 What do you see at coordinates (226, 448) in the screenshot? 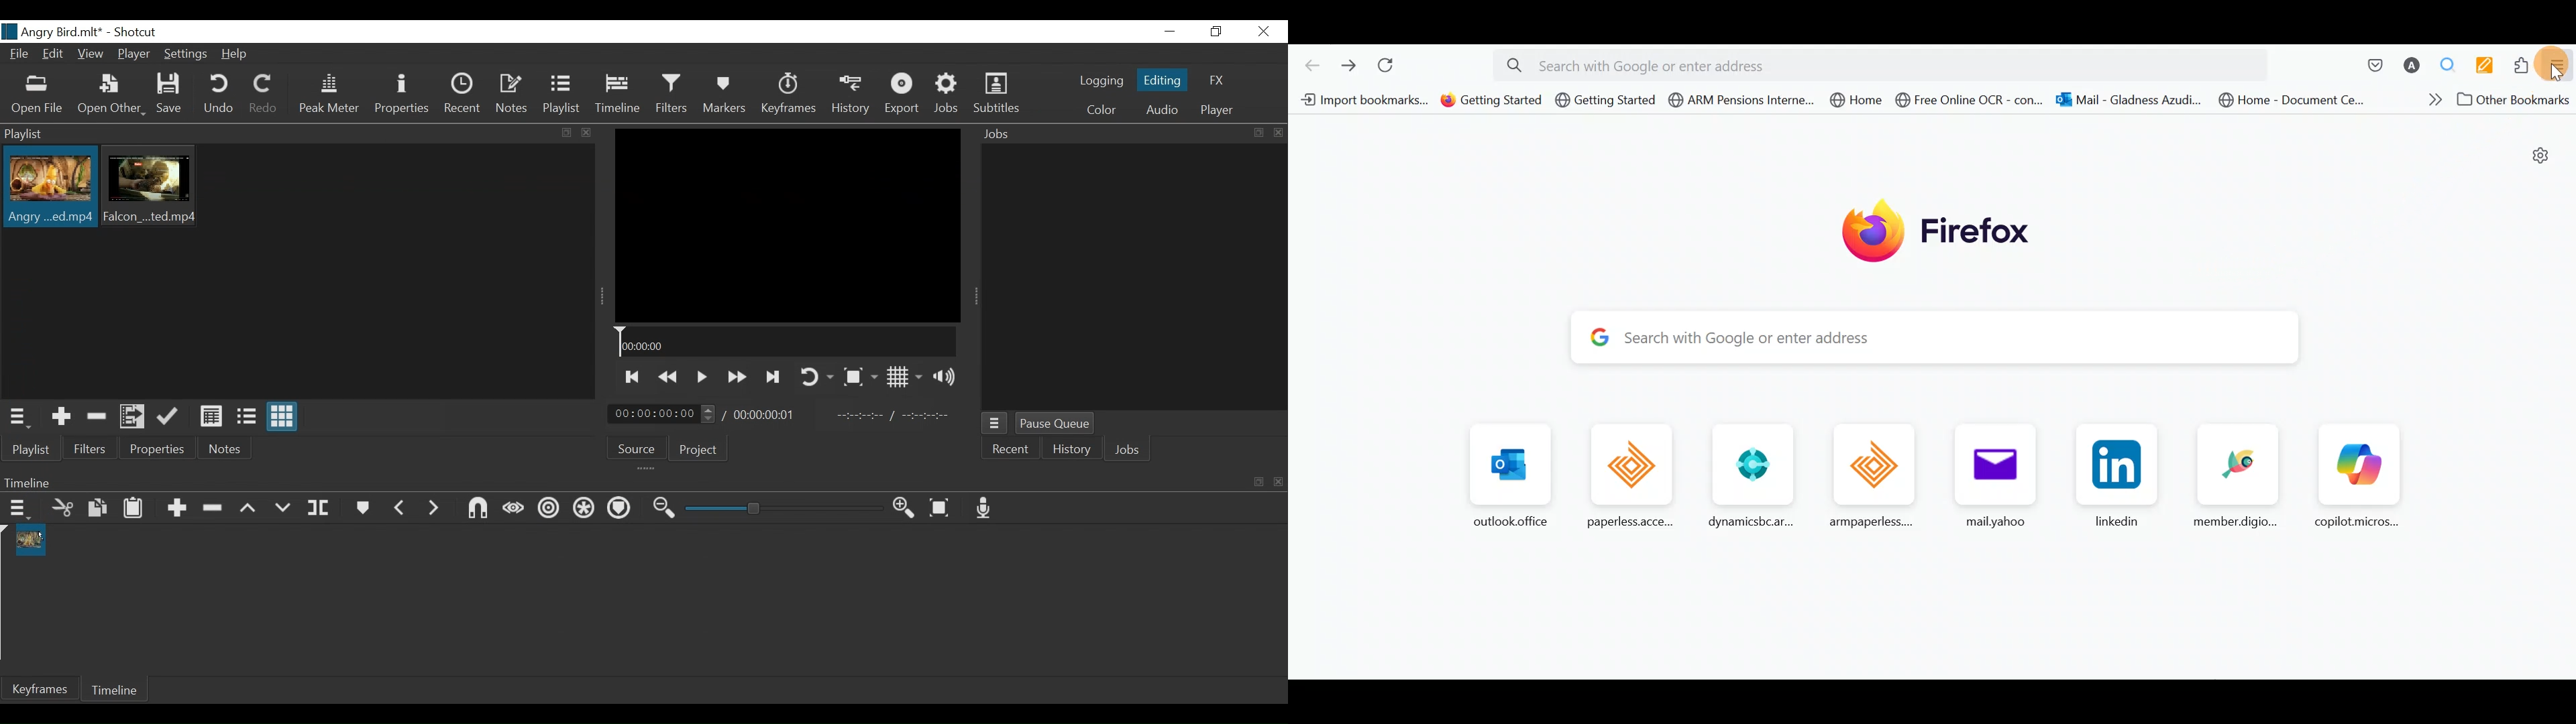
I see `Notes` at bounding box center [226, 448].